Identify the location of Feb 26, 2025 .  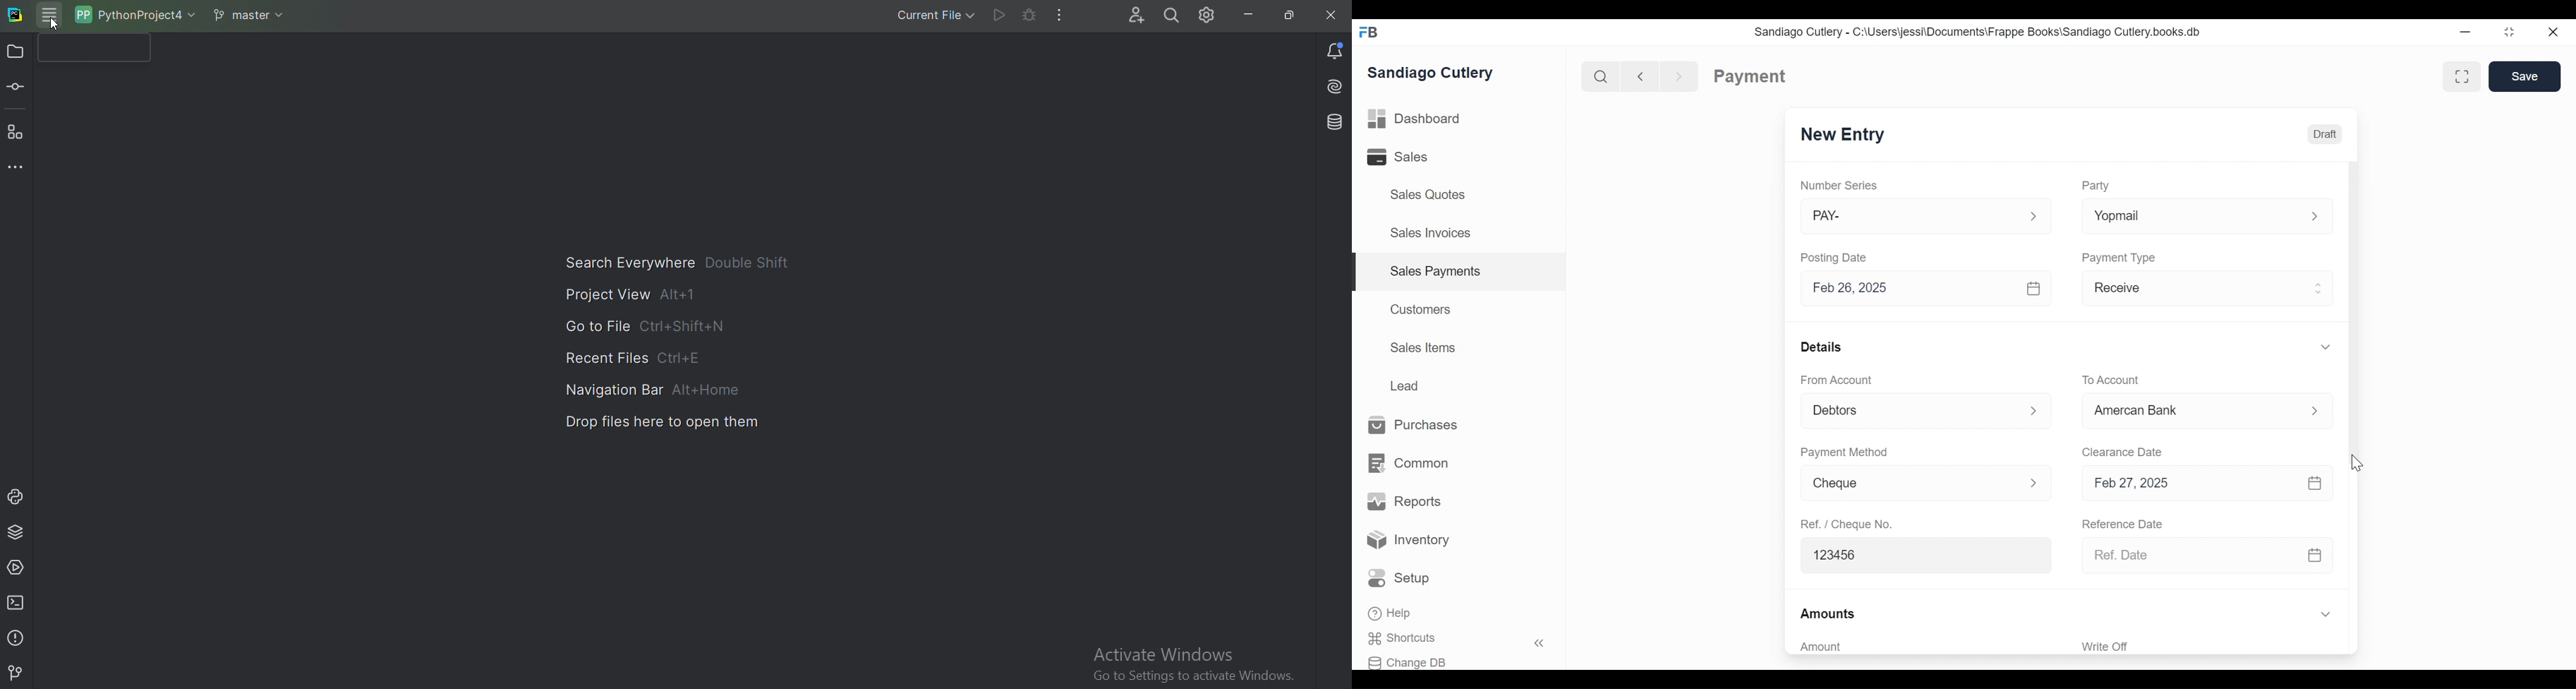
(1909, 288).